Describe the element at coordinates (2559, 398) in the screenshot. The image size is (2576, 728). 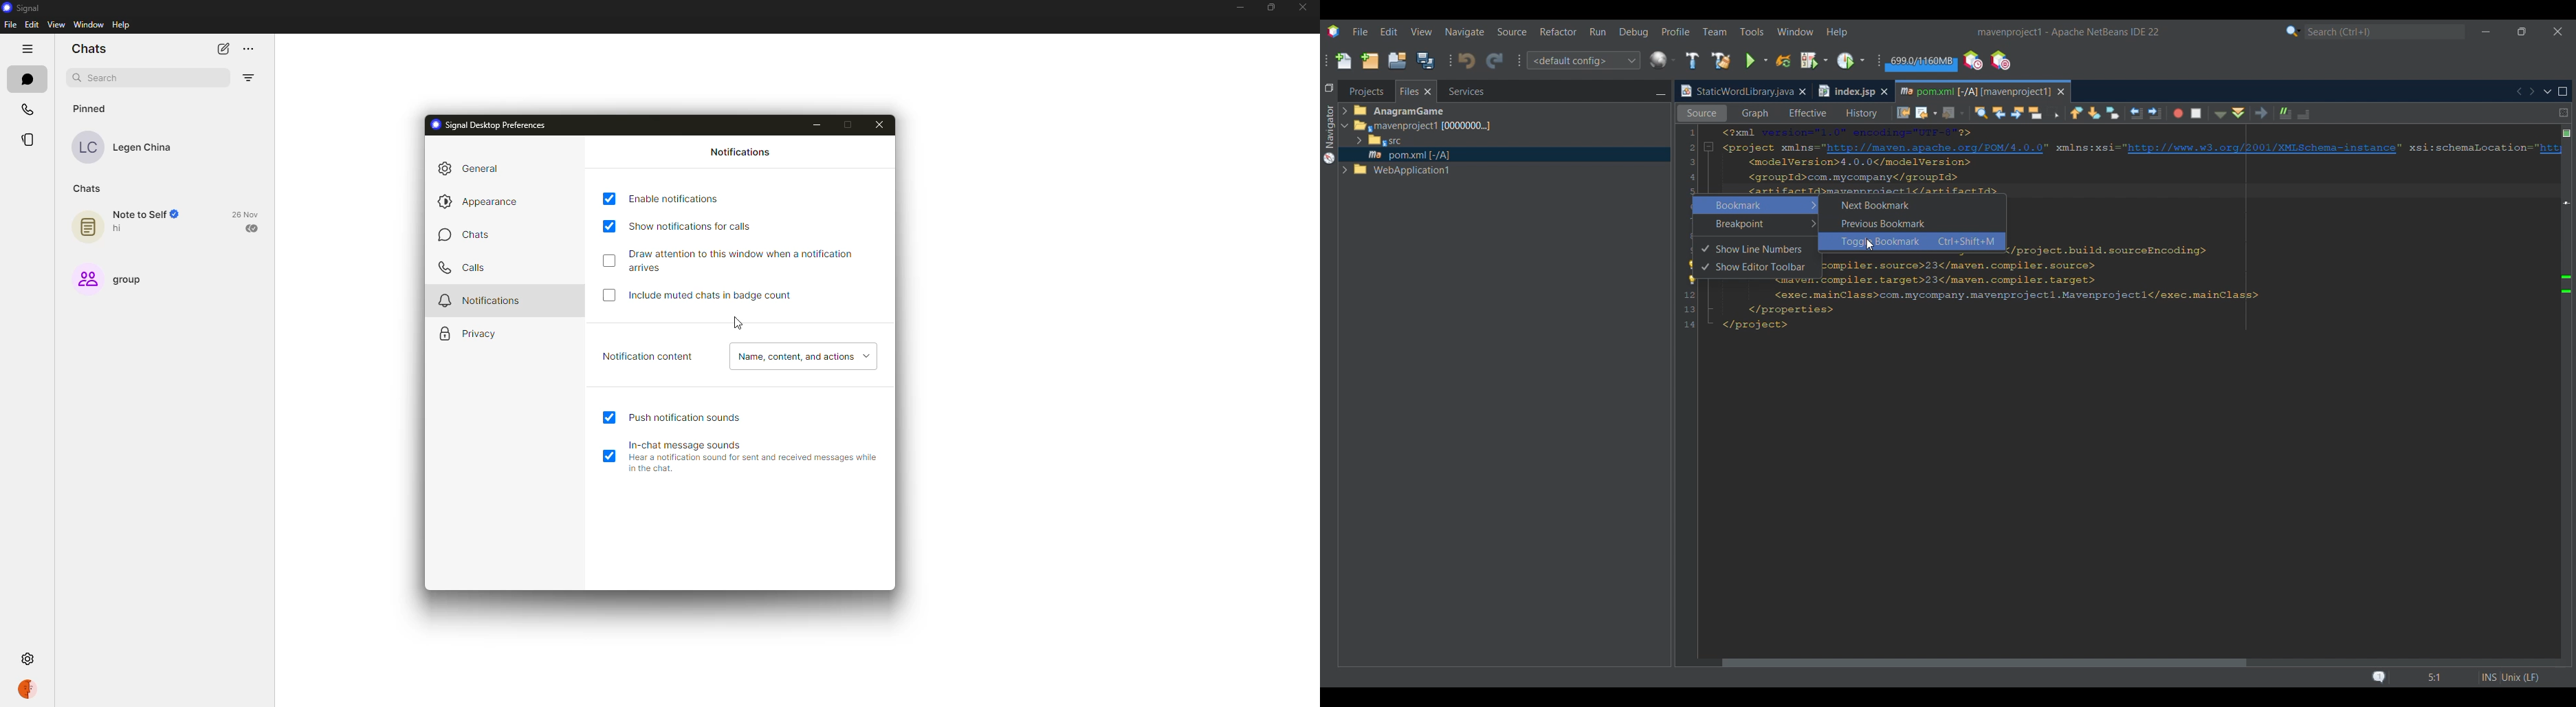
I see `Vertical slide bar` at that location.